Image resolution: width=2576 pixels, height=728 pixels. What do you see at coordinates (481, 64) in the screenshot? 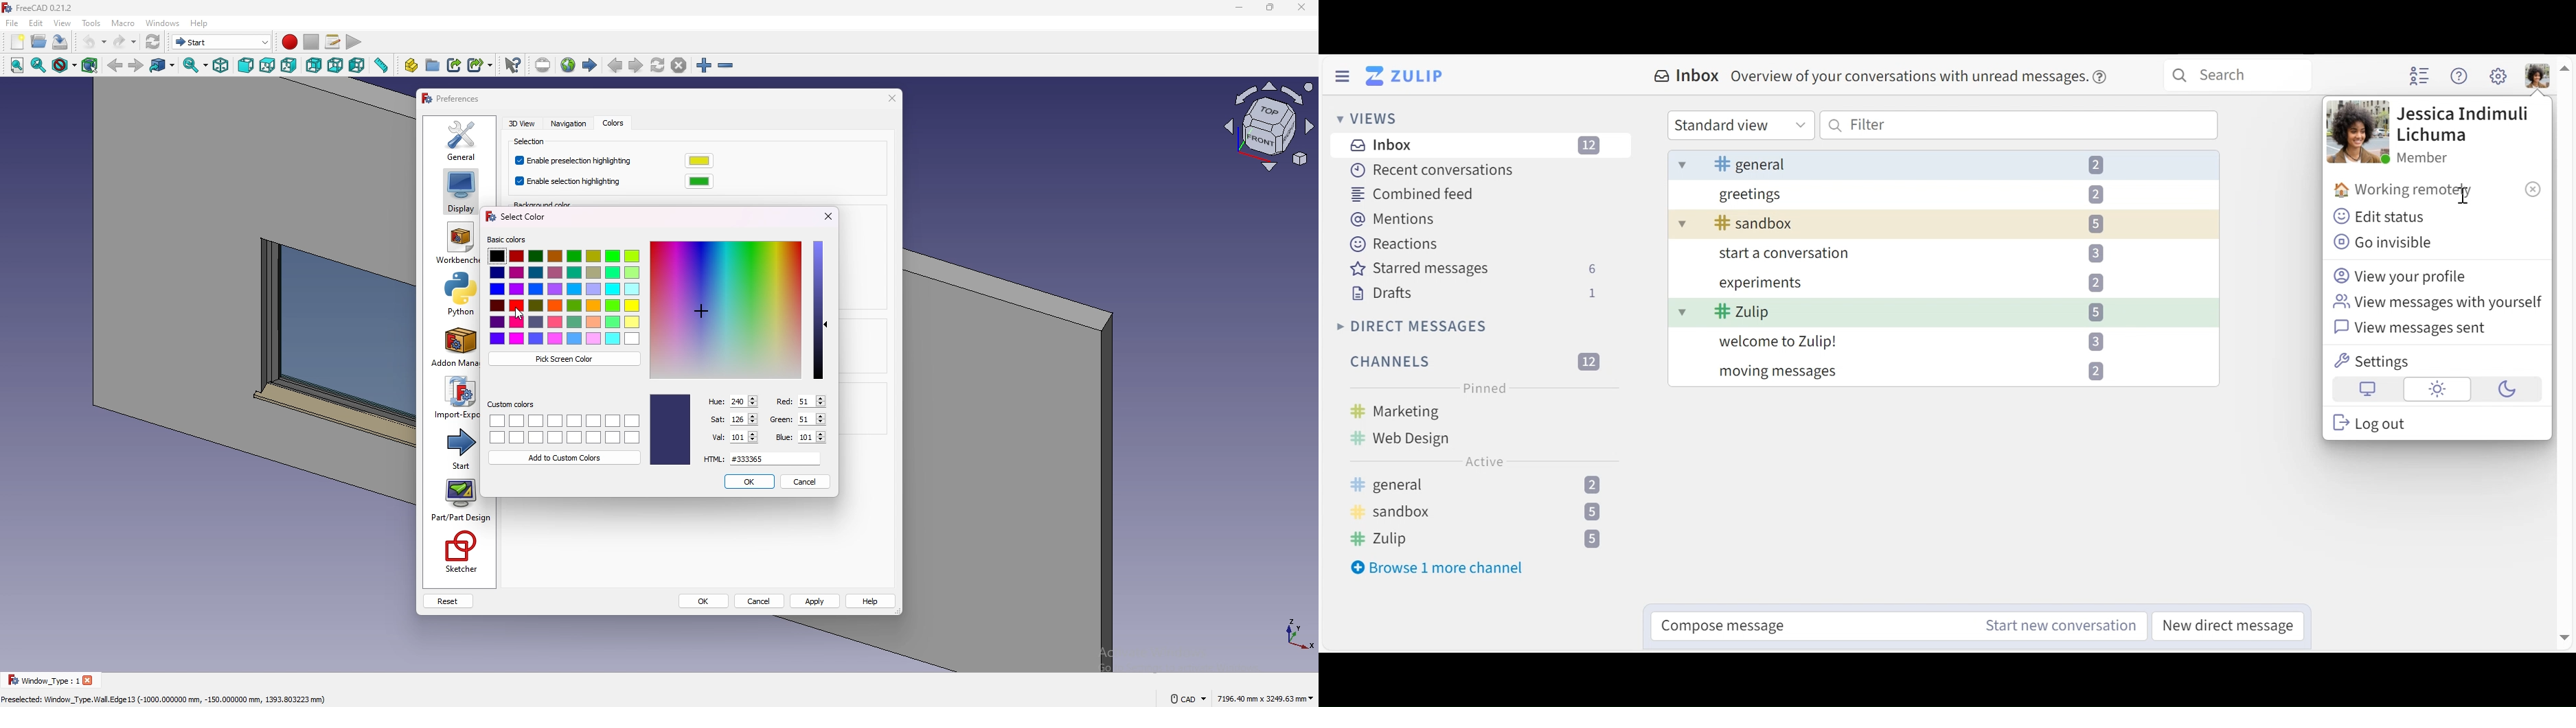
I see `make sub link` at bounding box center [481, 64].